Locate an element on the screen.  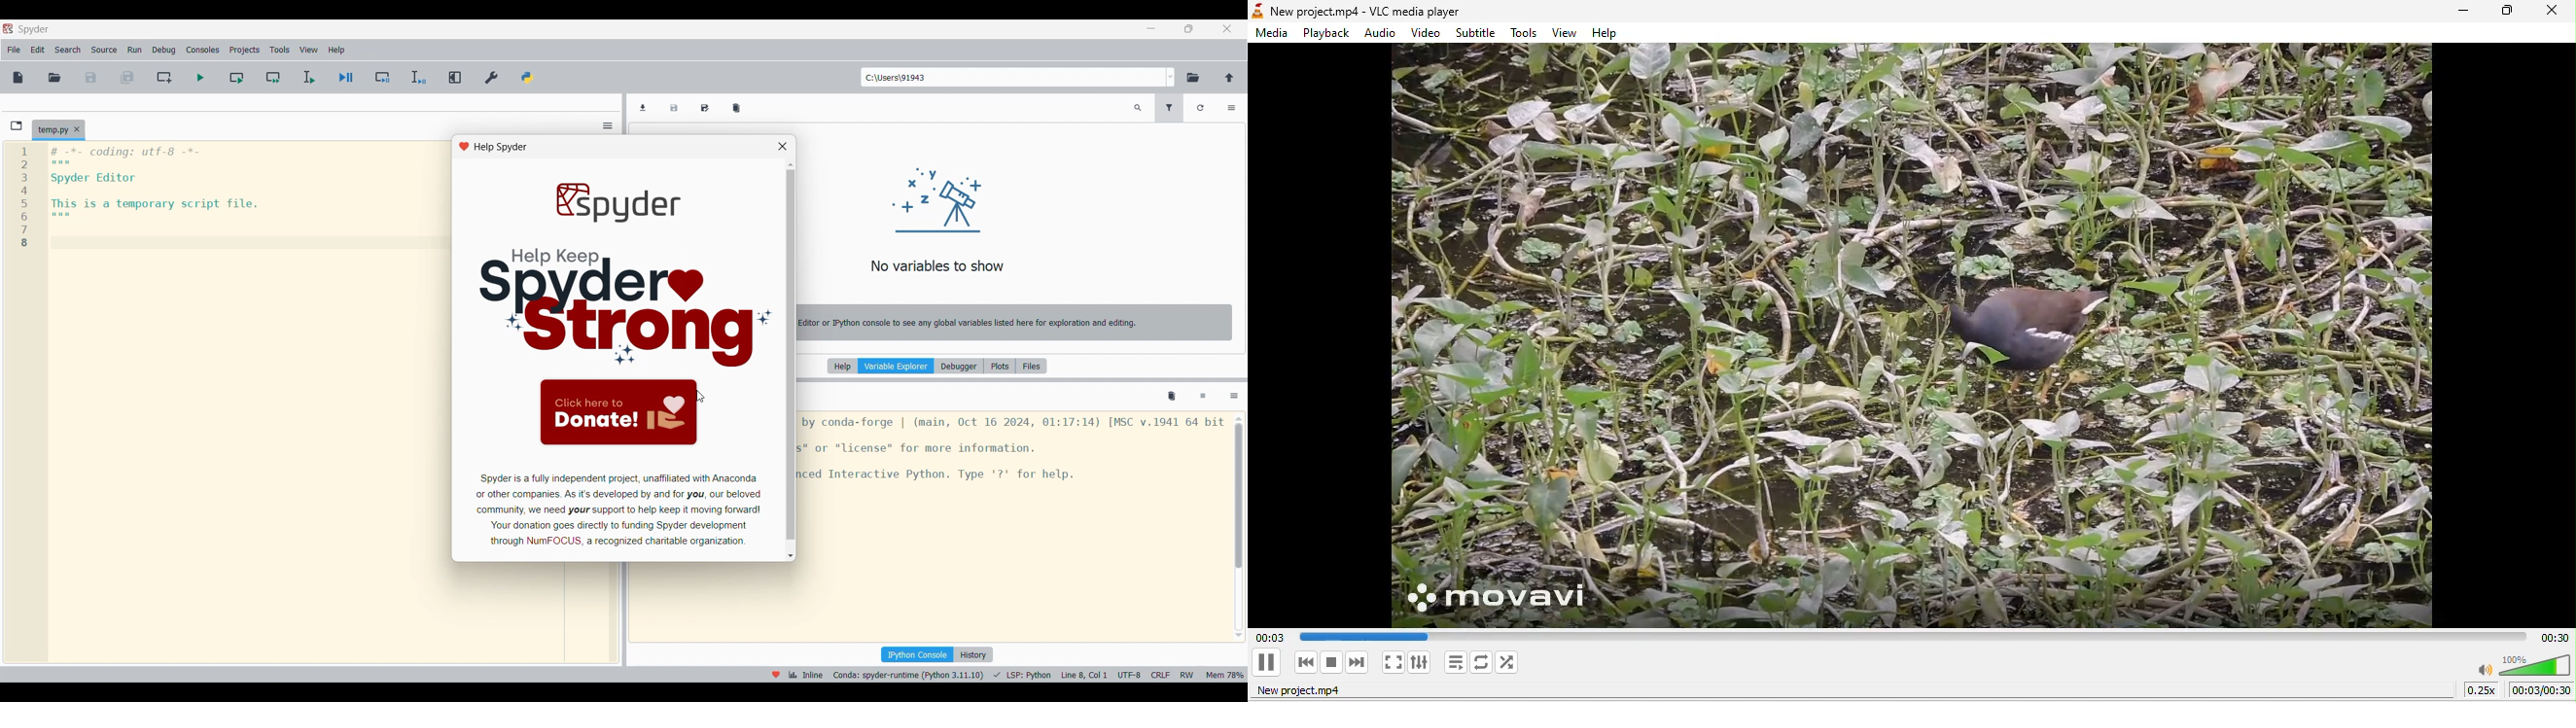
Projects menu is located at coordinates (245, 49).